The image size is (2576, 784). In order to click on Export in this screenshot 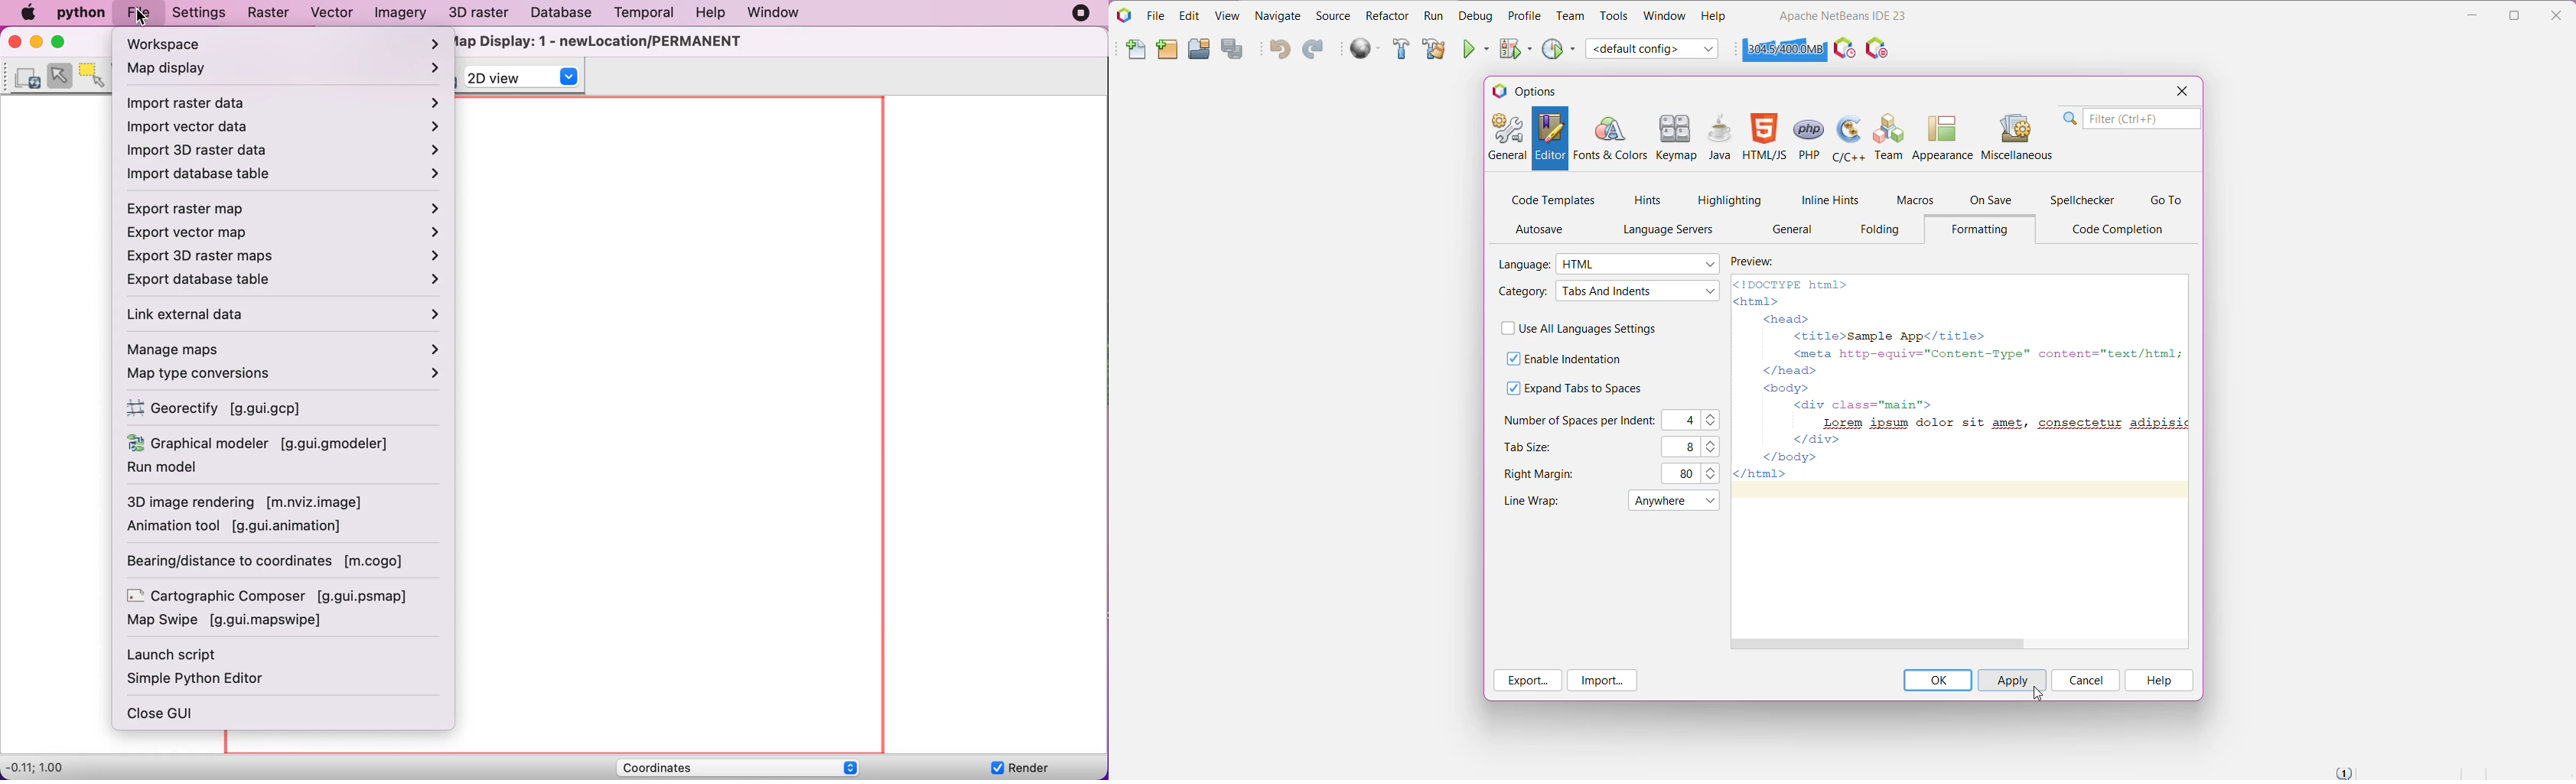, I will do `click(1529, 681)`.